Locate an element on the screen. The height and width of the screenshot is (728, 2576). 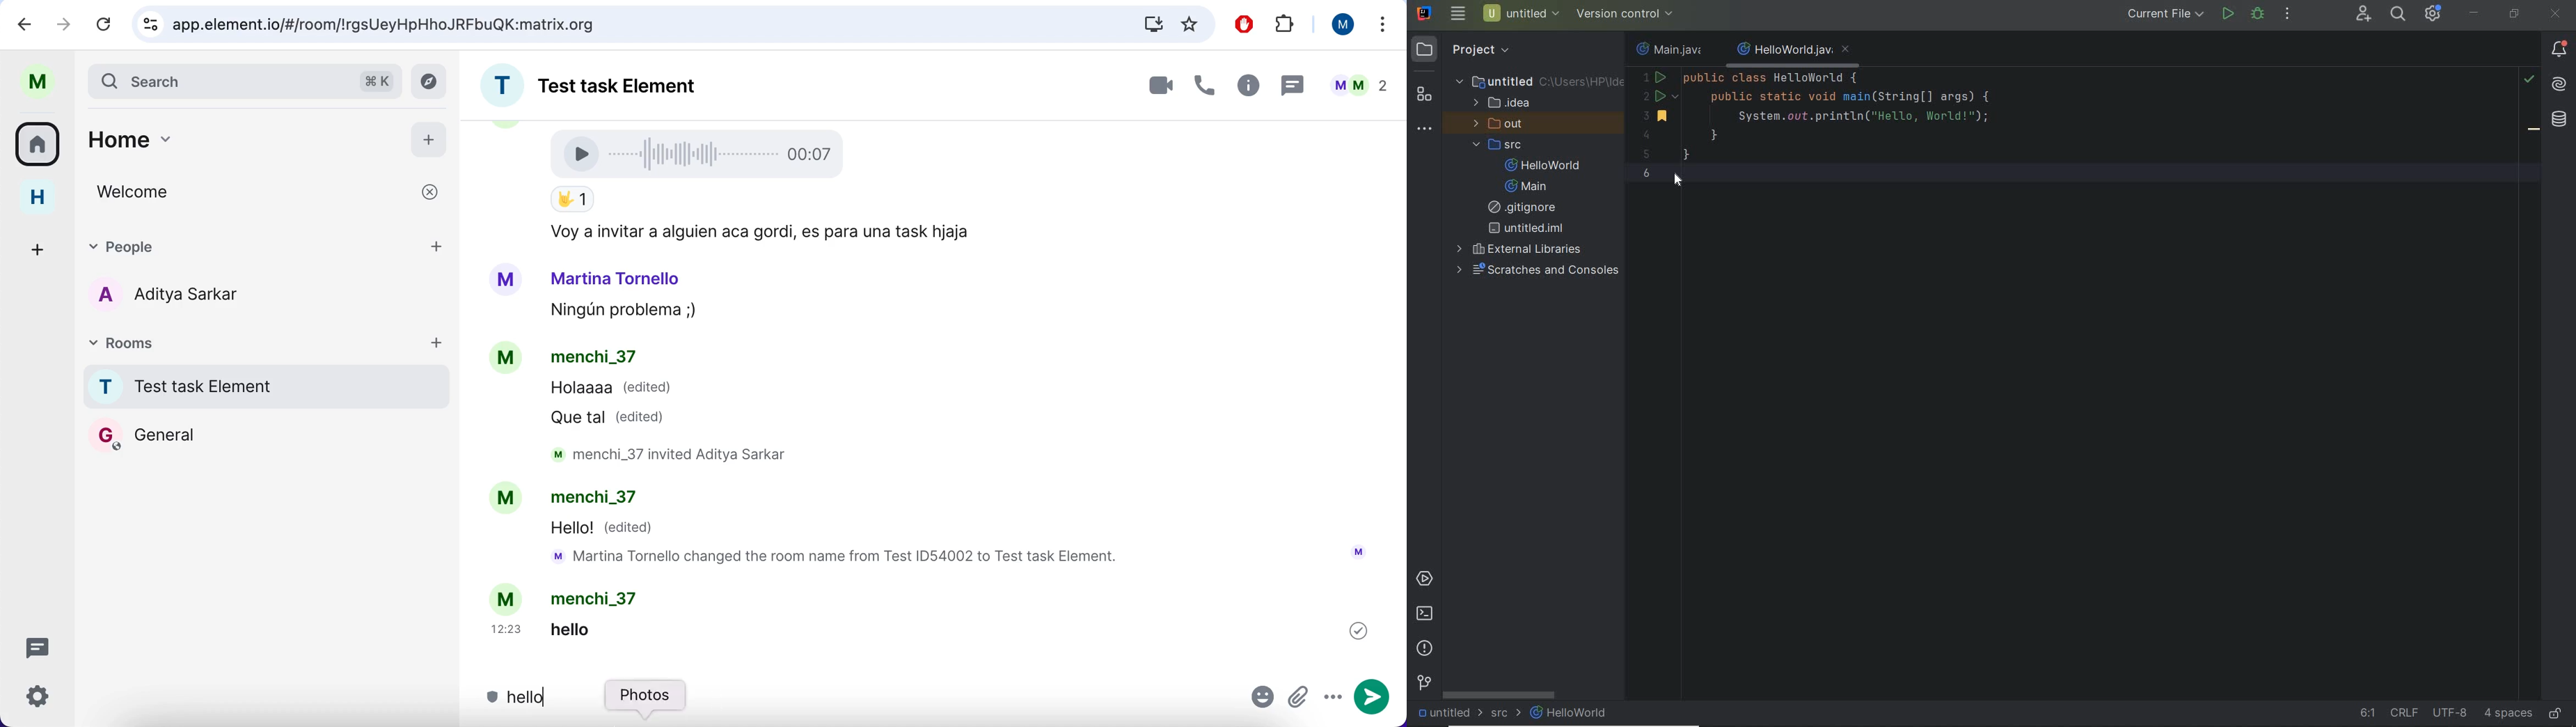
Avatar is located at coordinates (508, 598).